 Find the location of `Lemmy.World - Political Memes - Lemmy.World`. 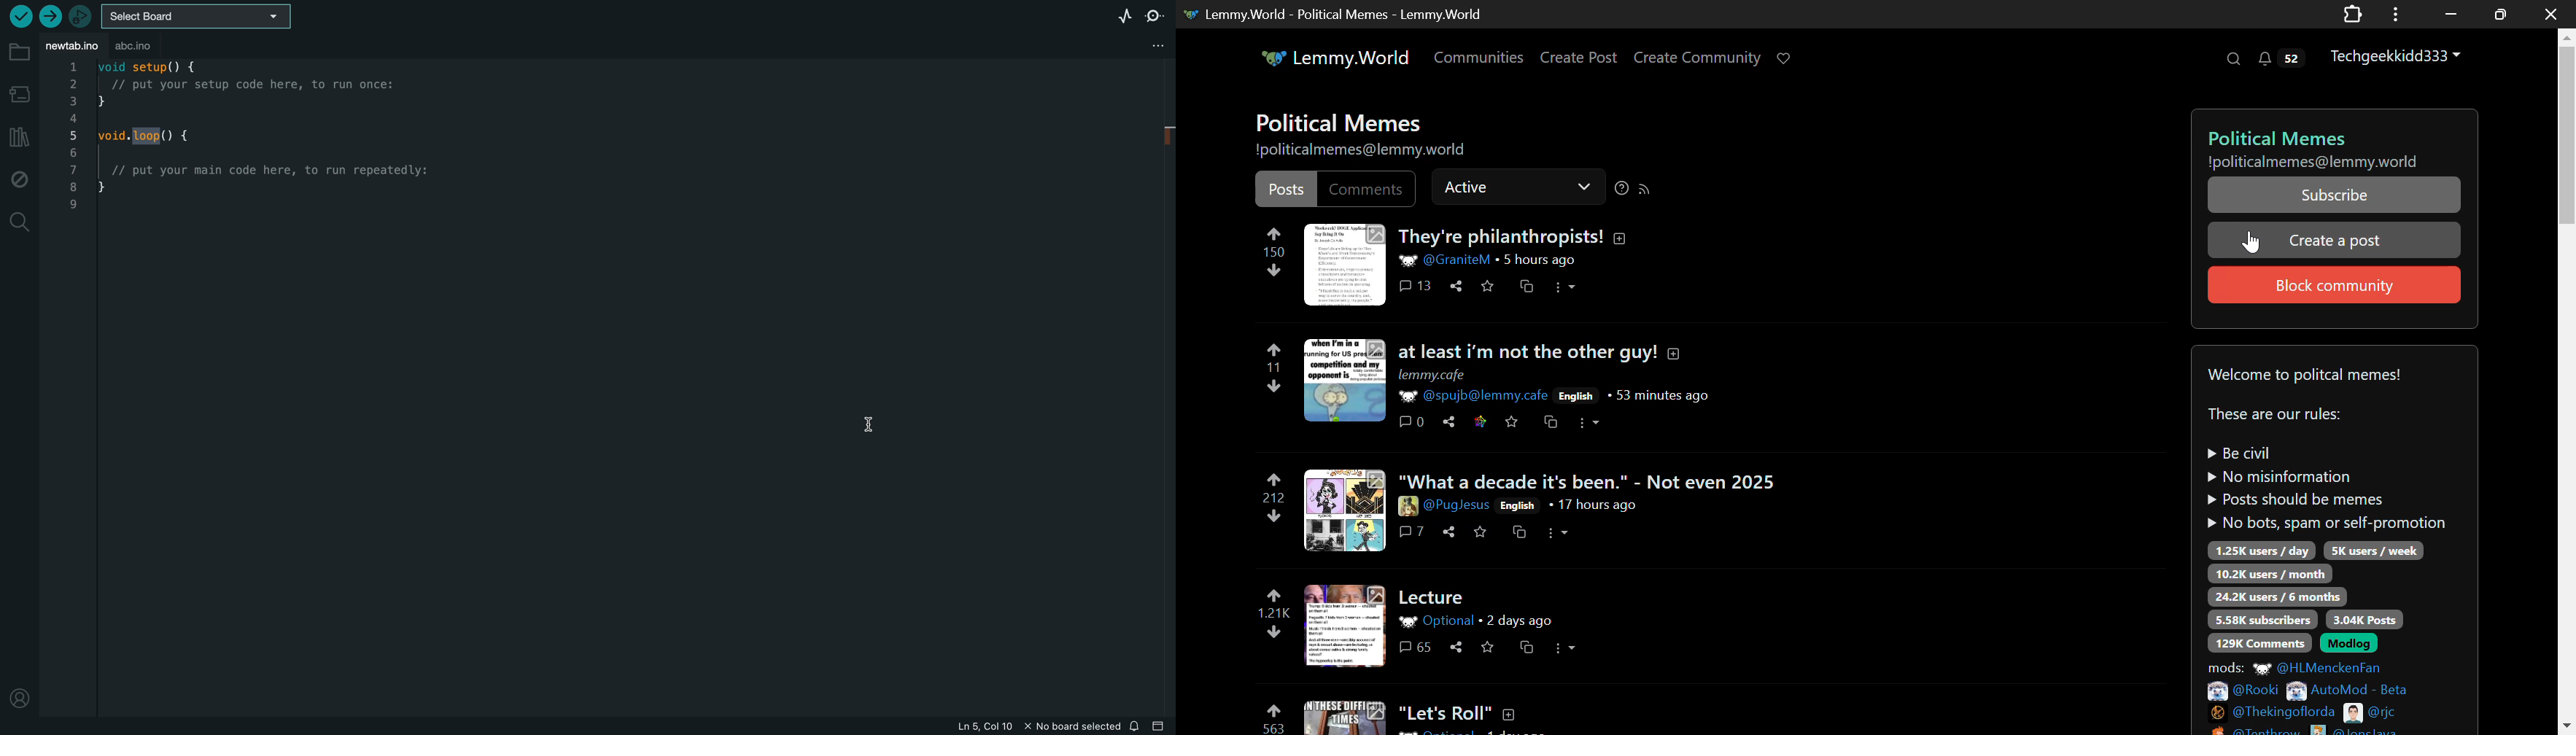

Lemmy.World - Political Memes - Lemmy.World is located at coordinates (1332, 14).